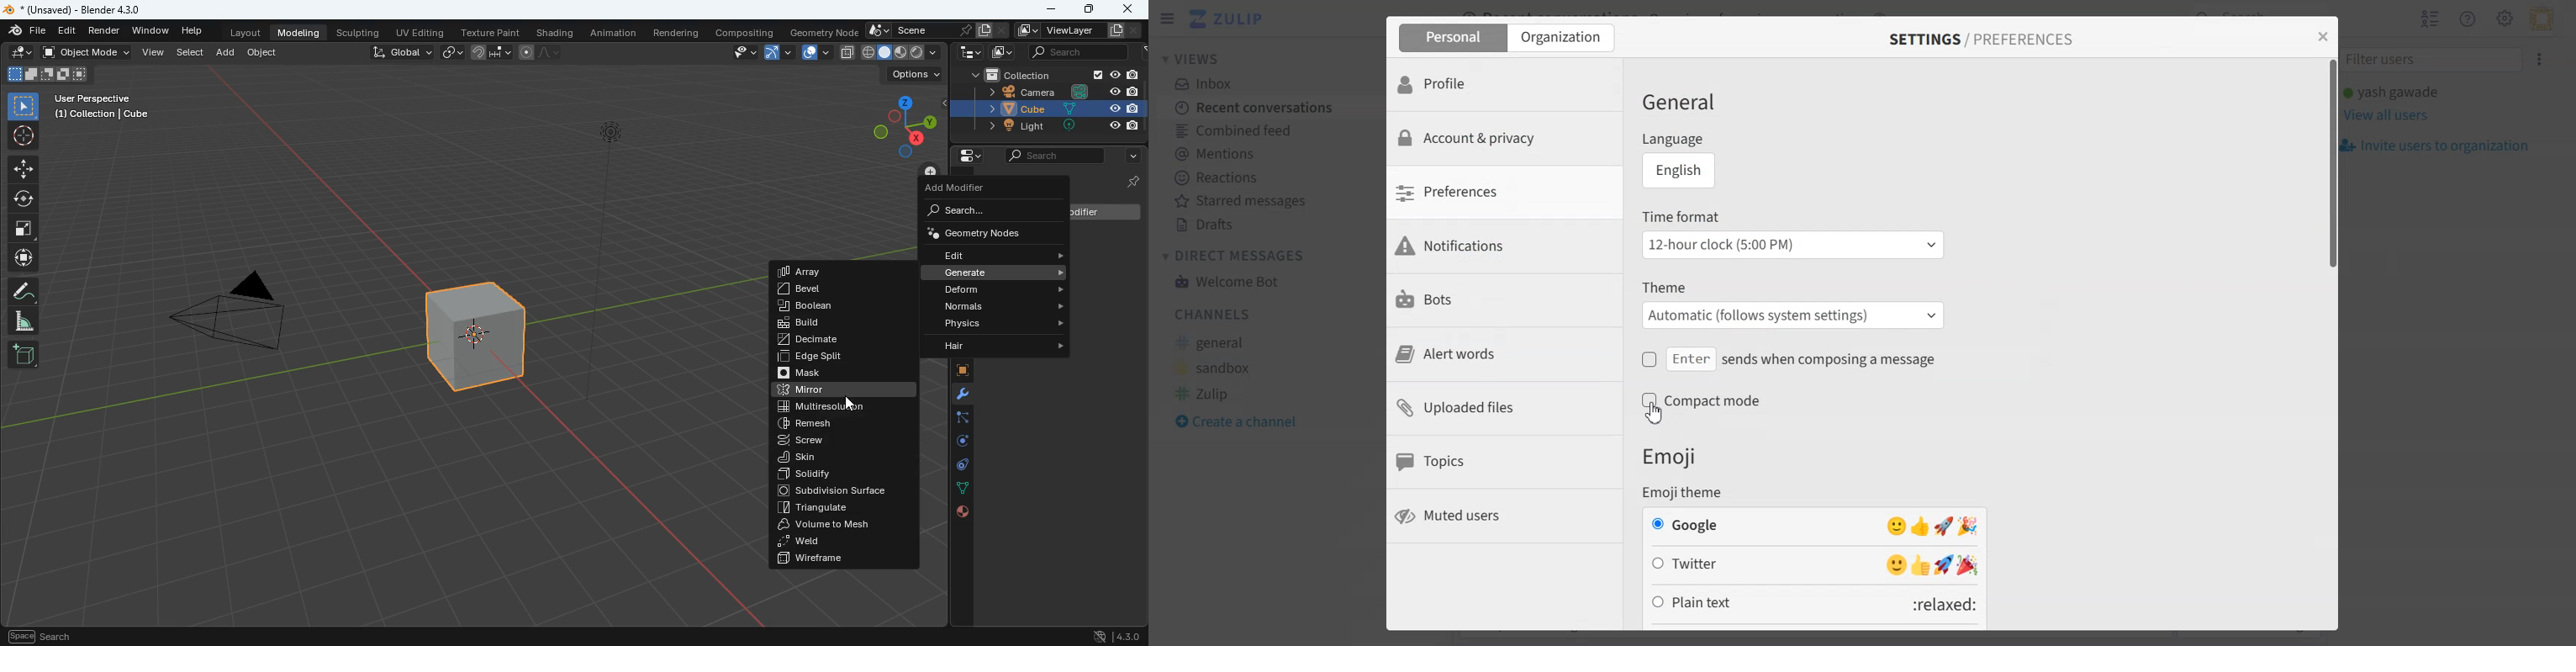 This screenshot has height=672, width=2576. I want to click on texture paint, so click(488, 31).